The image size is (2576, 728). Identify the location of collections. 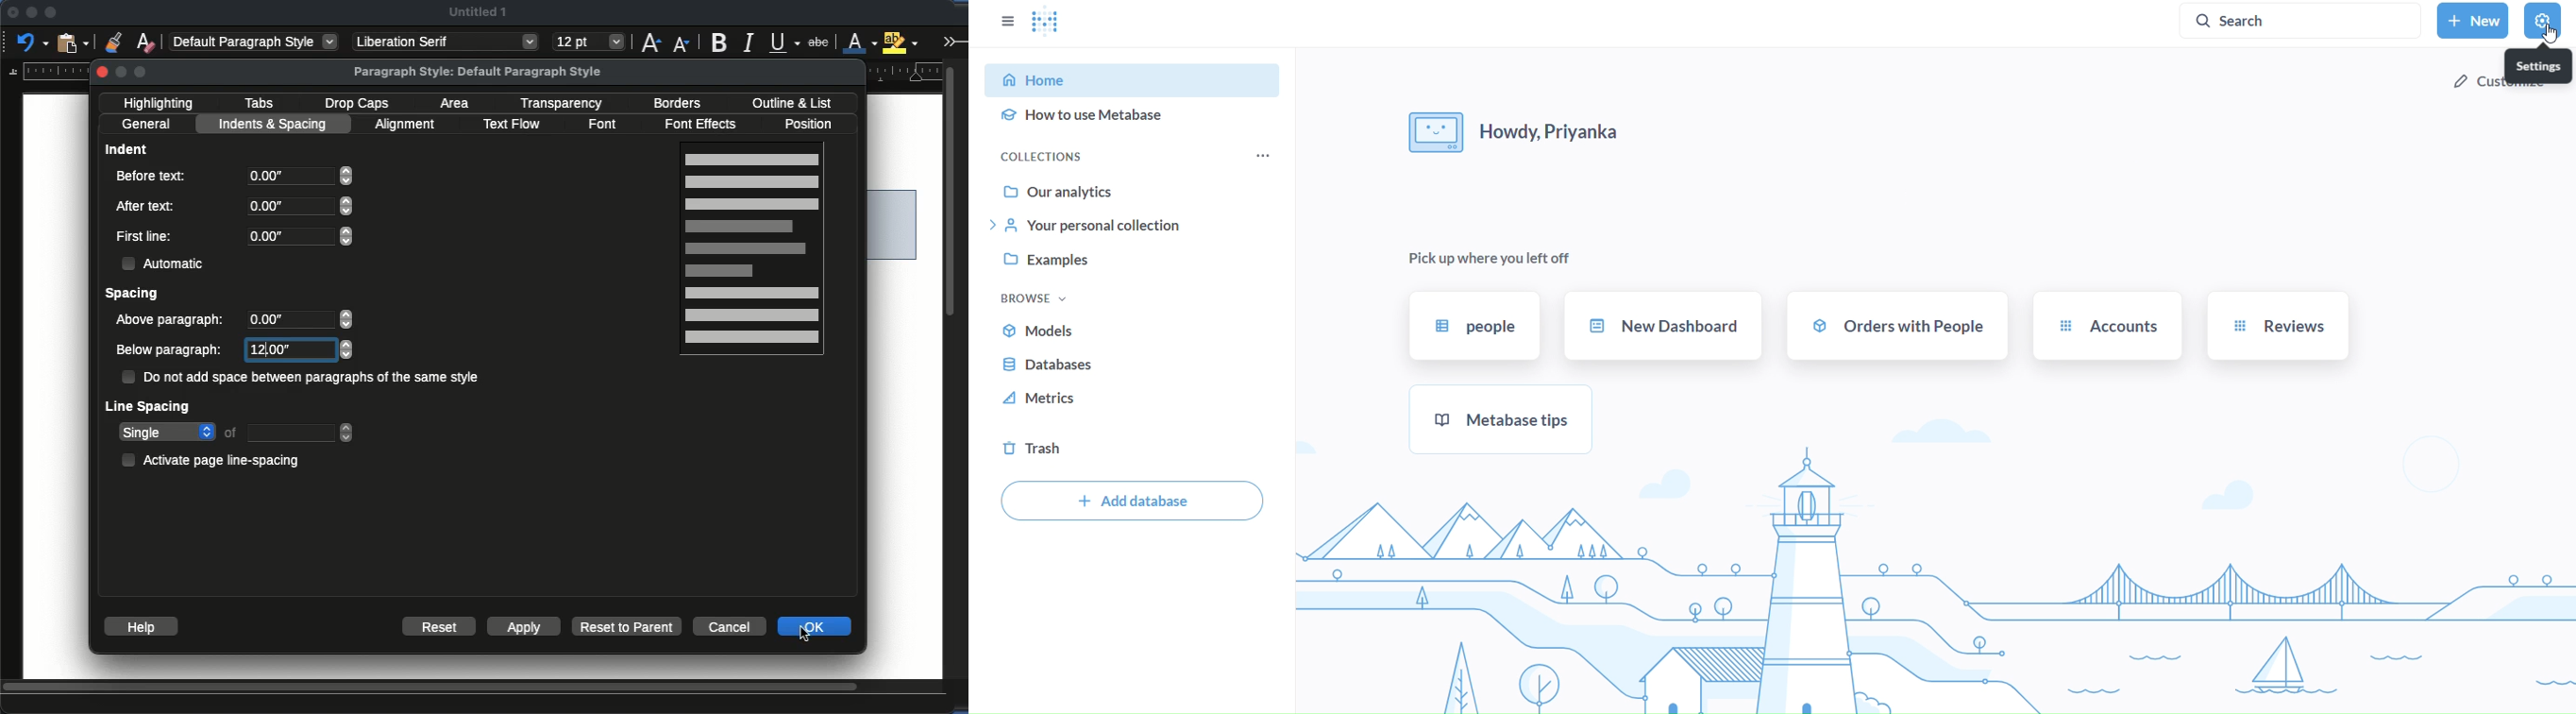
(1066, 155).